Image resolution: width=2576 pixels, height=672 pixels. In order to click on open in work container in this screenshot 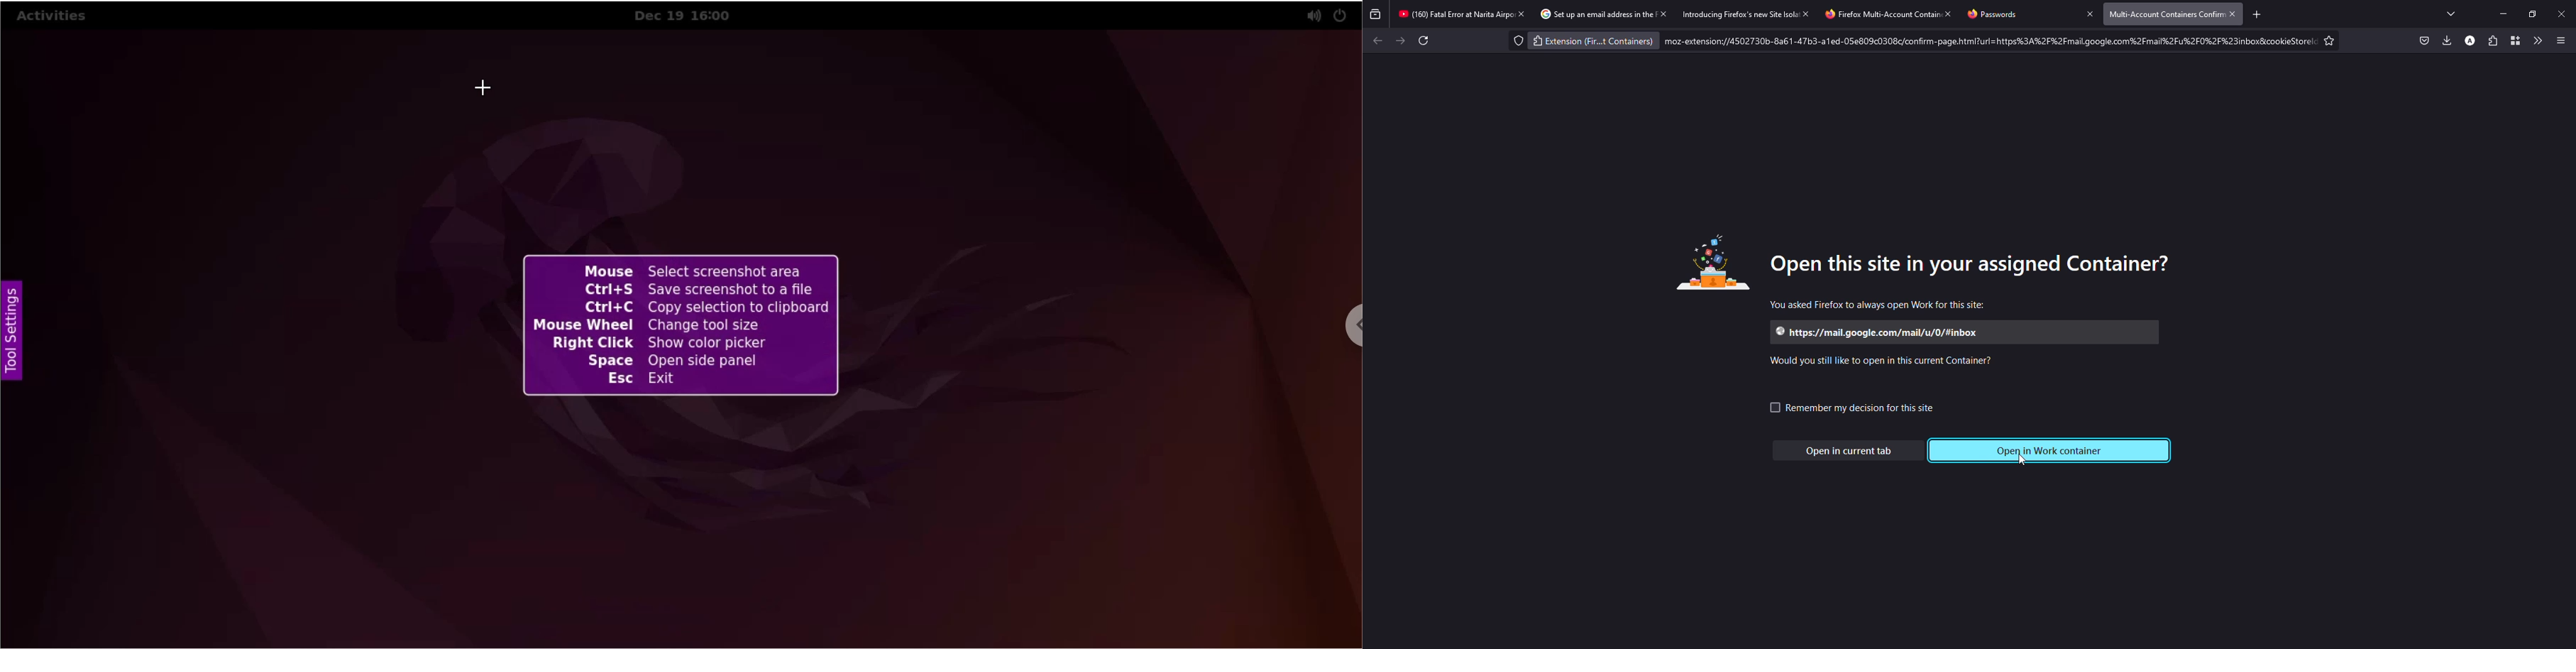, I will do `click(2053, 450)`.